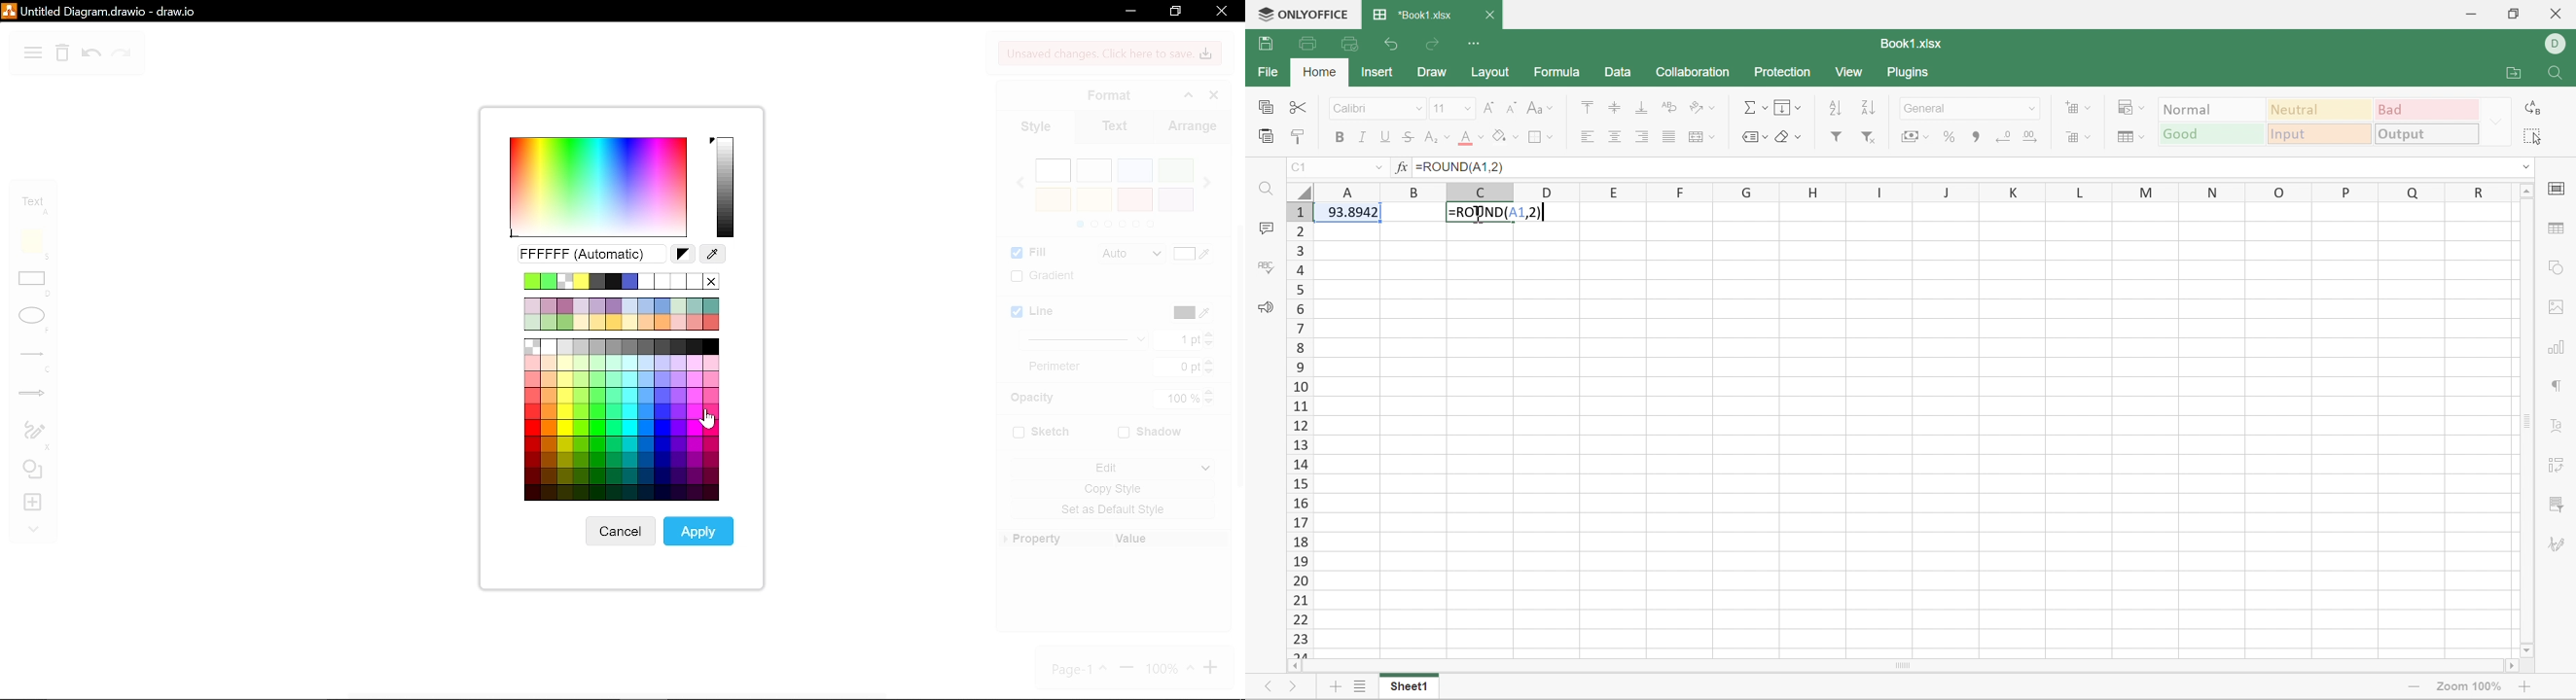 This screenshot has height=700, width=2576. What do you see at coordinates (1491, 106) in the screenshot?
I see `Increment font size` at bounding box center [1491, 106].